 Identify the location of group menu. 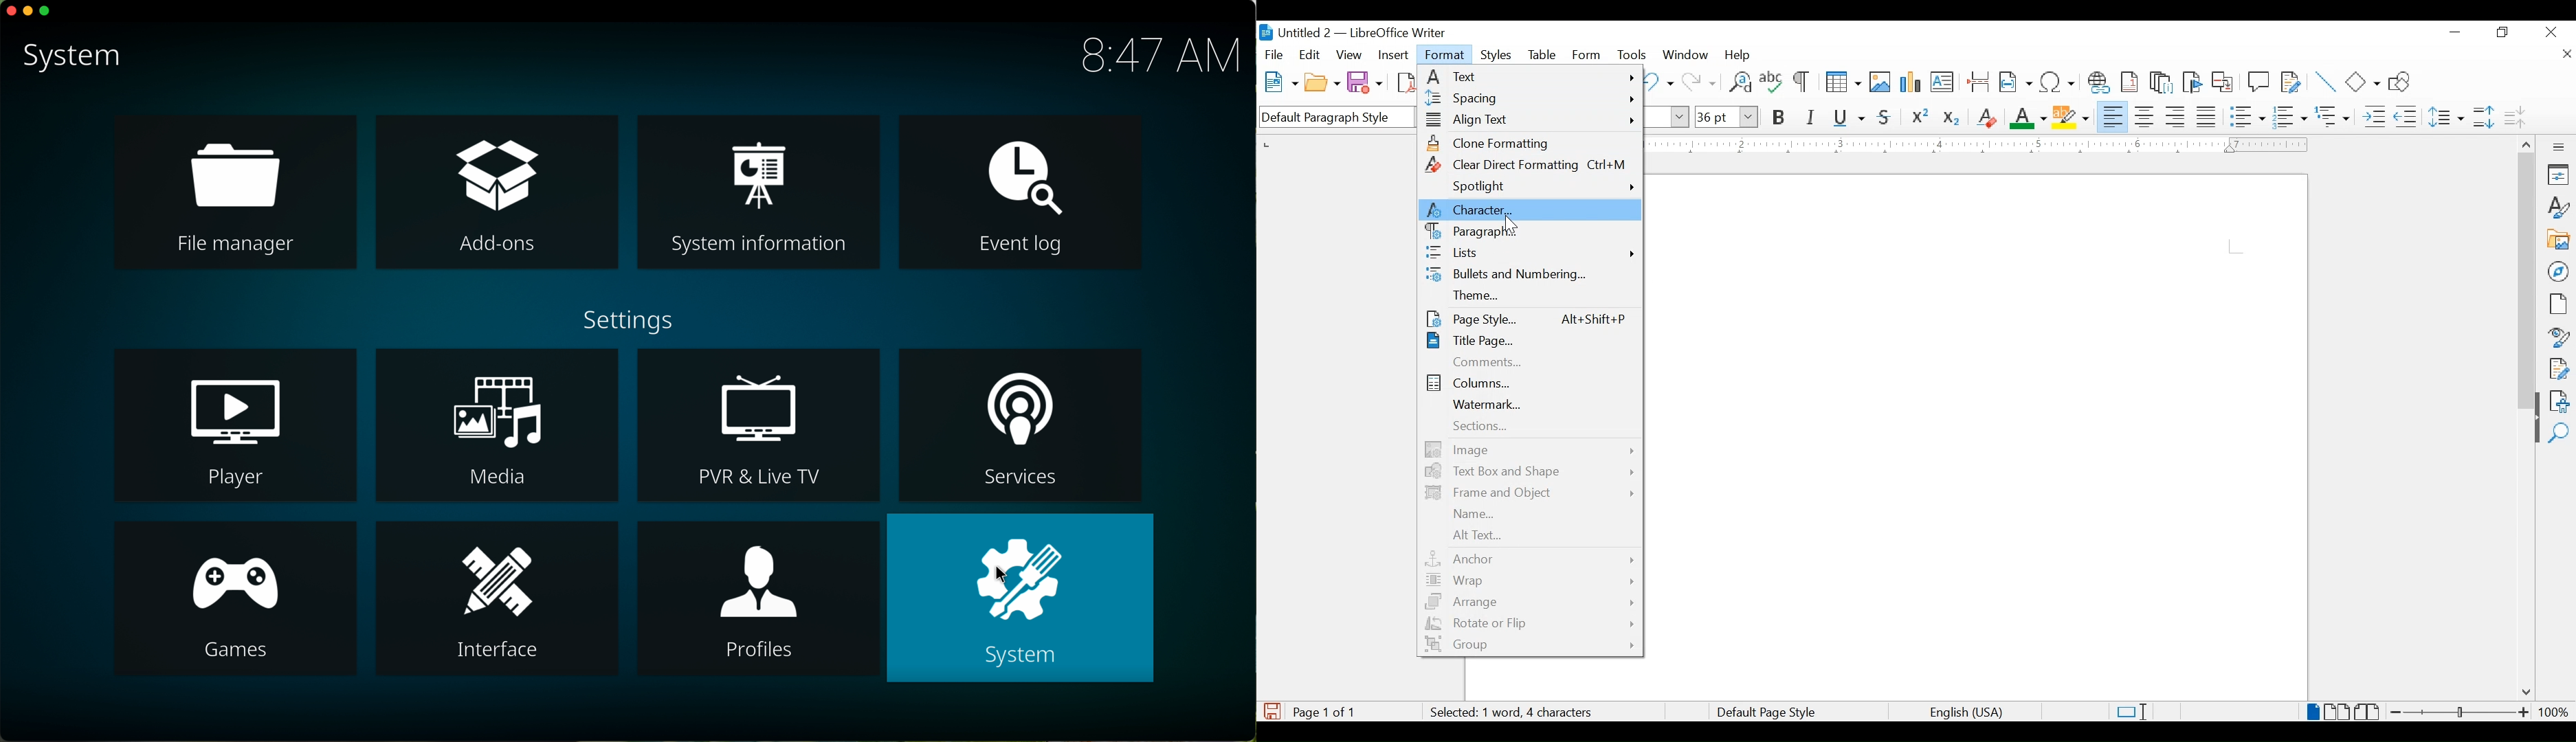
(1531, 644).